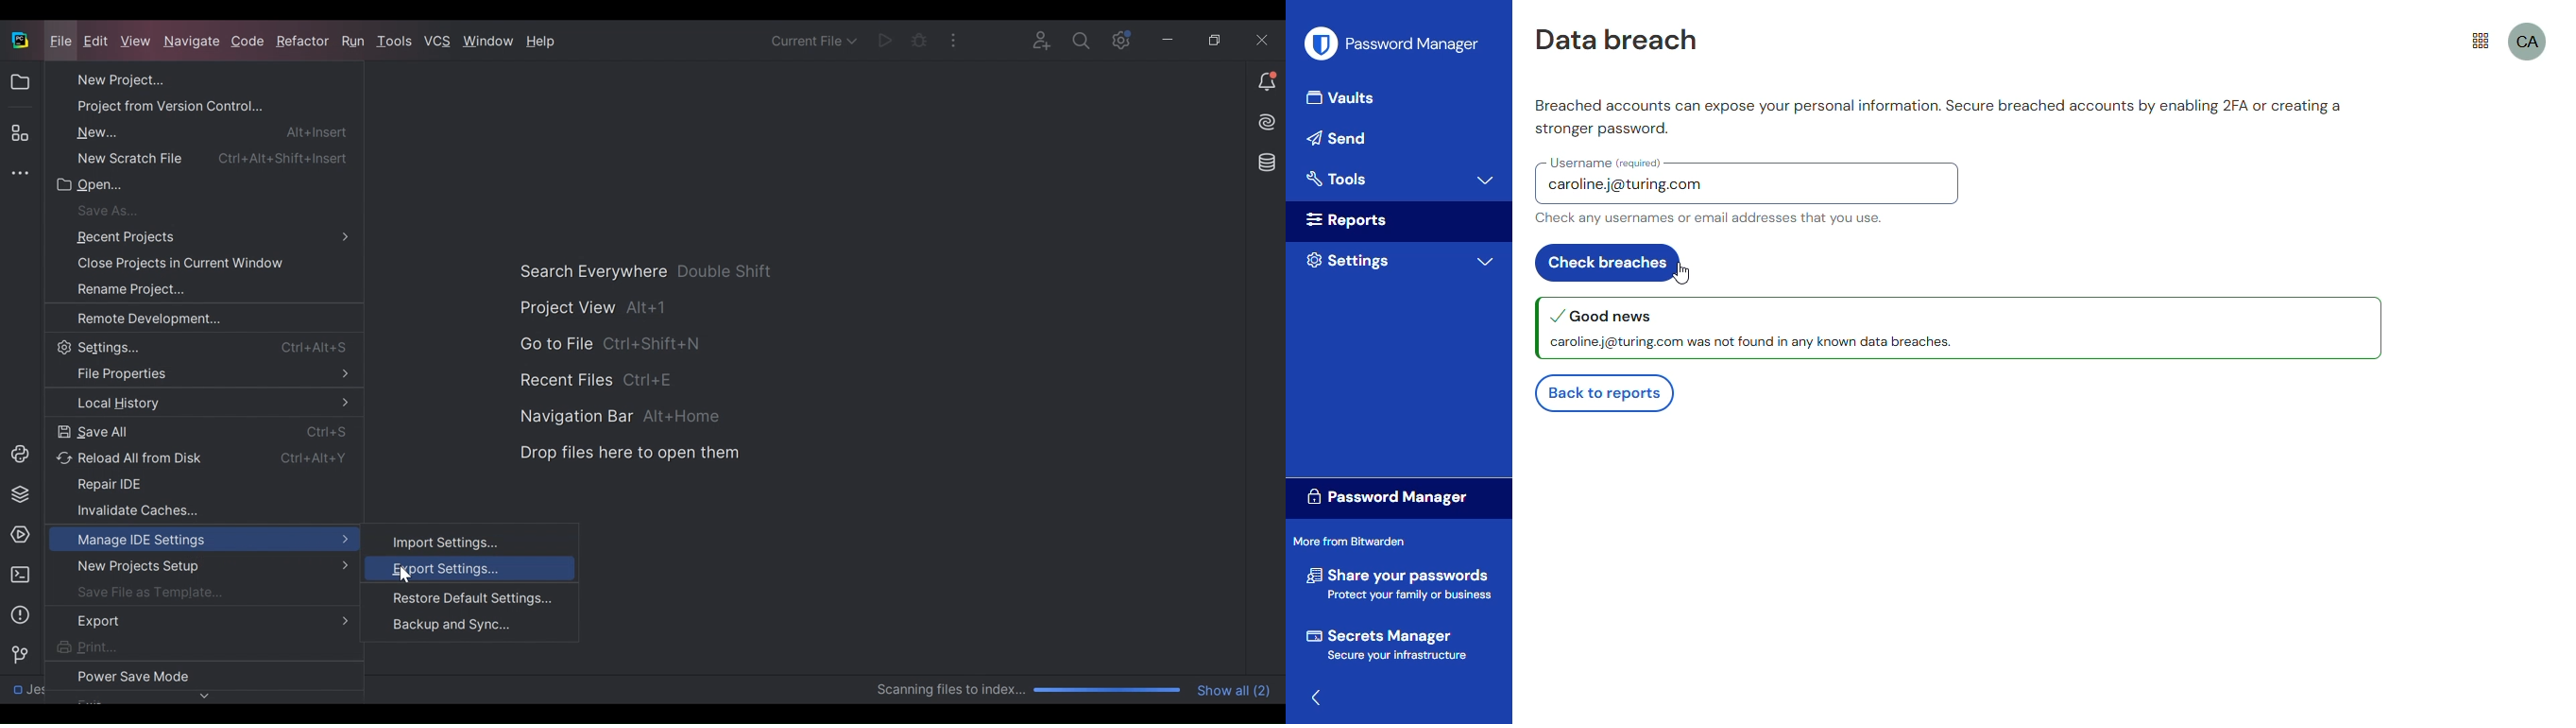 The height and width of the screenshot is (728, 2576). I want to click on data breach, so click(1616, 38).